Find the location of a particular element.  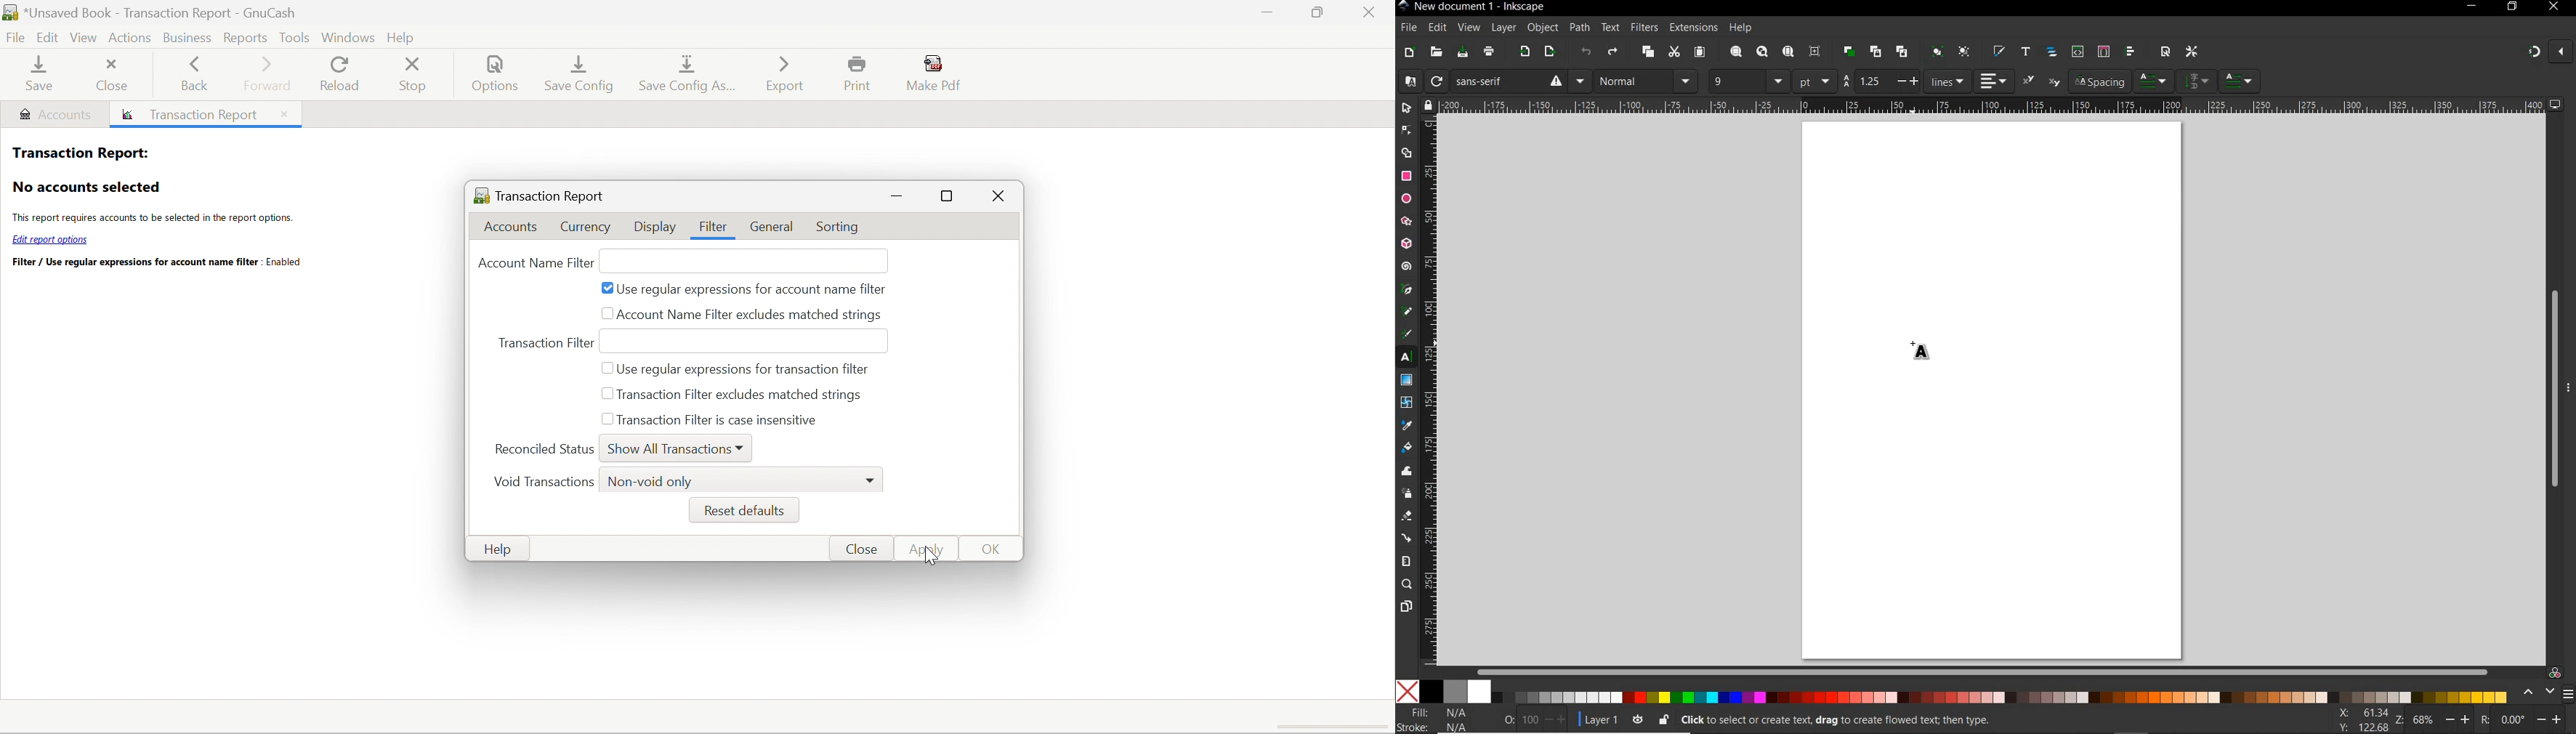

Cursor is located at coordinates (931, 554).